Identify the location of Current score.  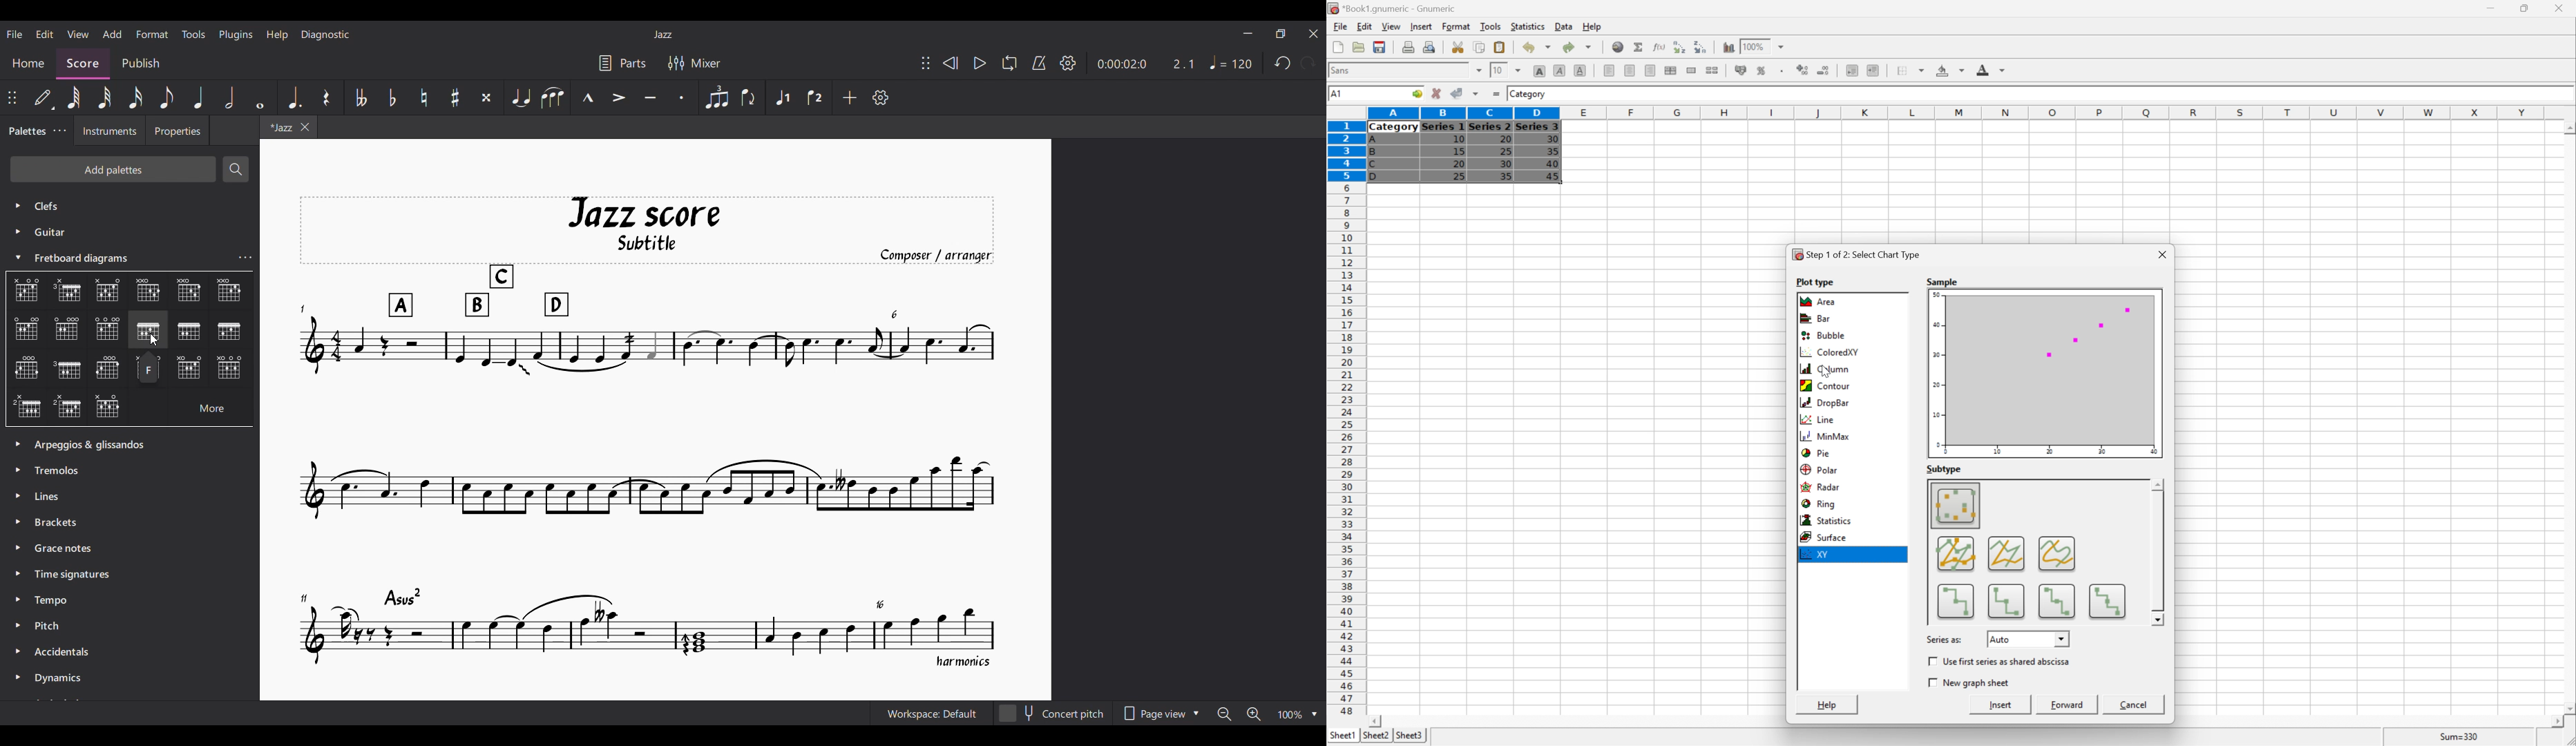
(647, 432).